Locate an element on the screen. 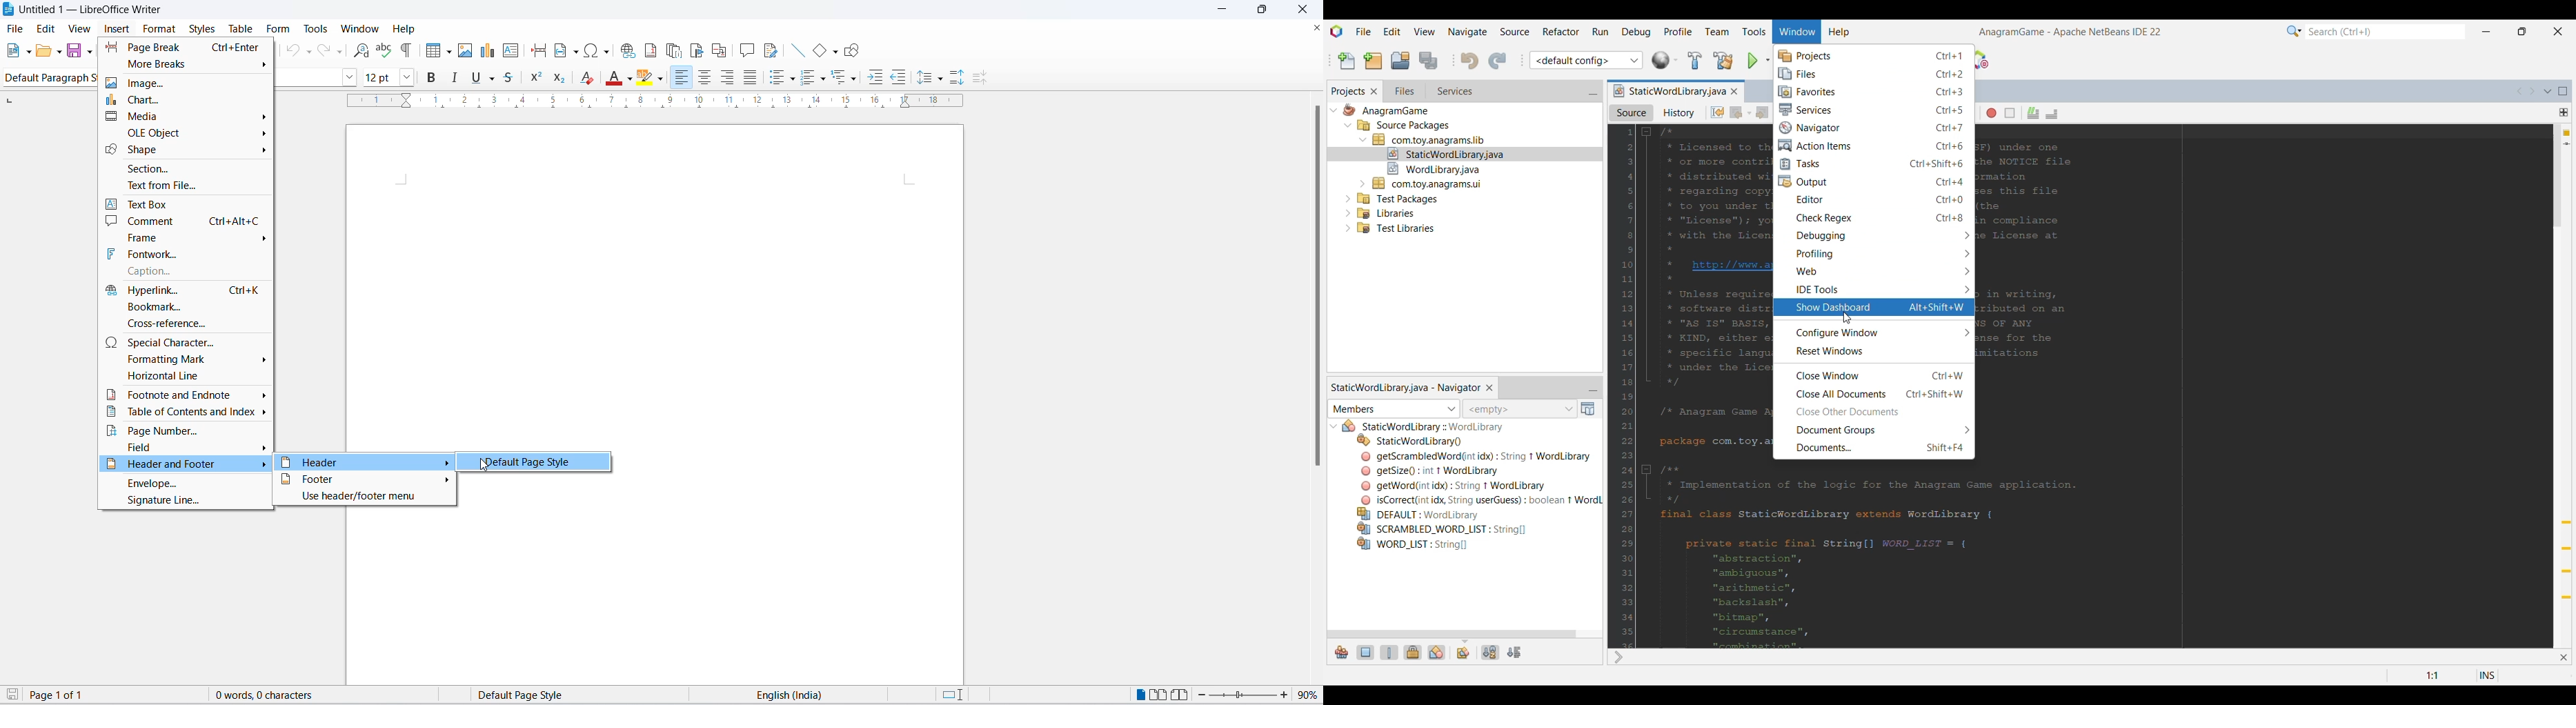  Sort by source is located at coordinates (1514, 653).